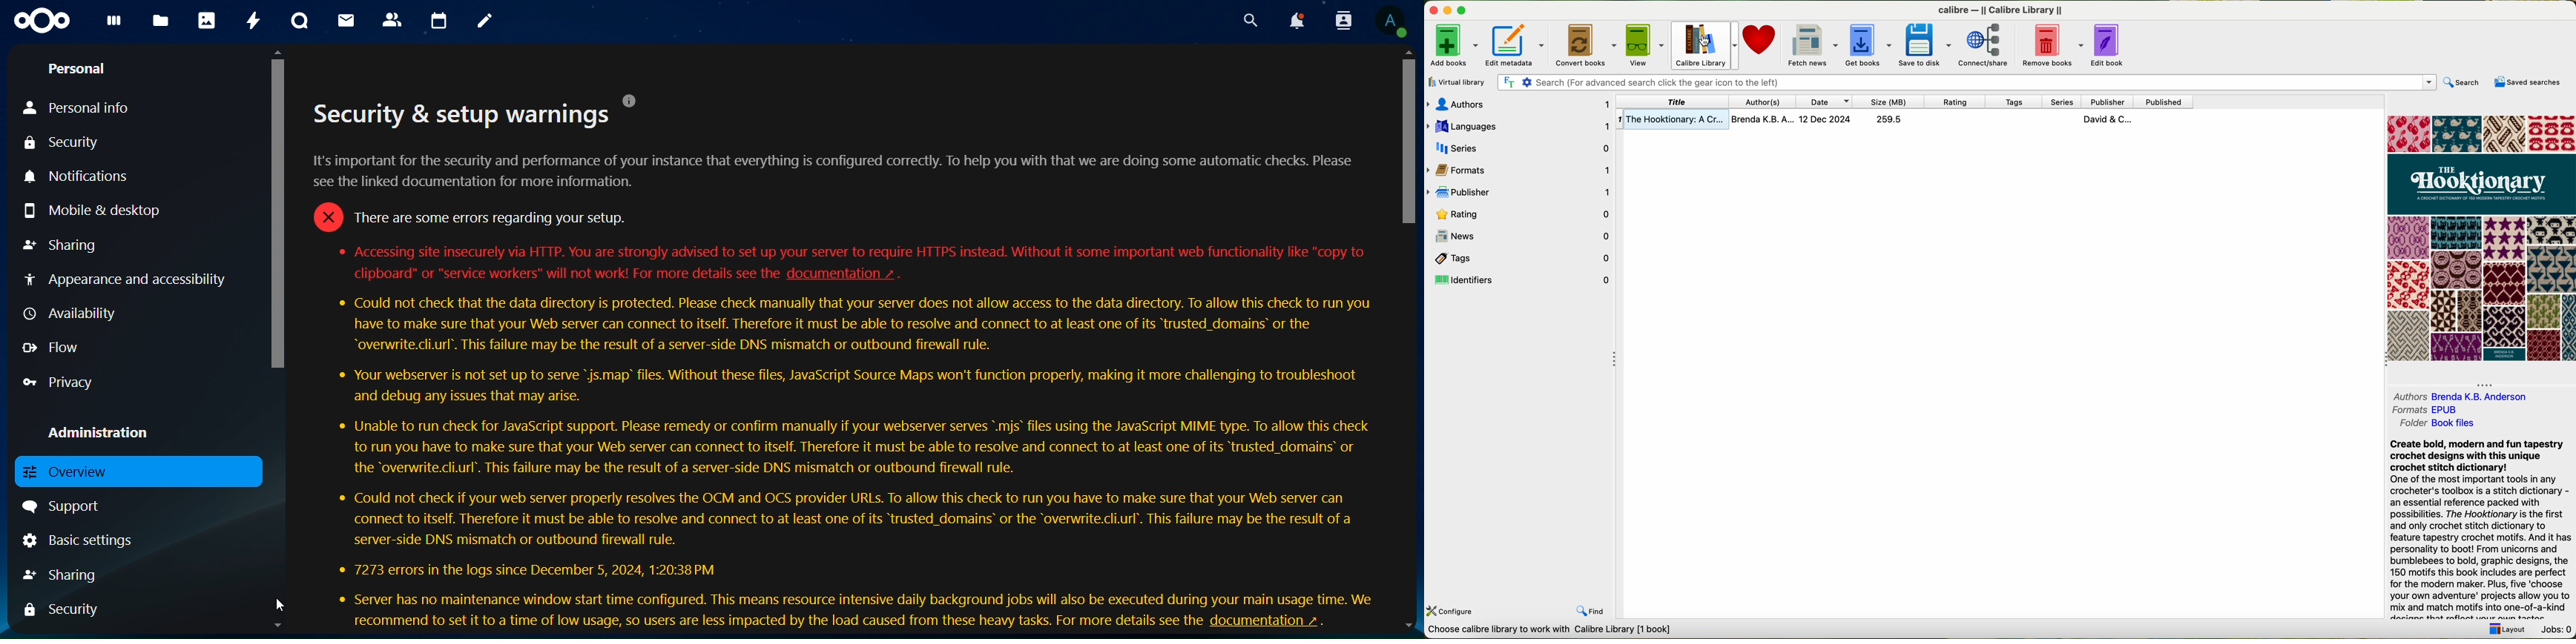 Image resolution: width=2576 pixels, height=644 pixels. What do you see at coordinates (2017, 101) in the screenshot?
I see `tags` at bounding box center [2017, 101].